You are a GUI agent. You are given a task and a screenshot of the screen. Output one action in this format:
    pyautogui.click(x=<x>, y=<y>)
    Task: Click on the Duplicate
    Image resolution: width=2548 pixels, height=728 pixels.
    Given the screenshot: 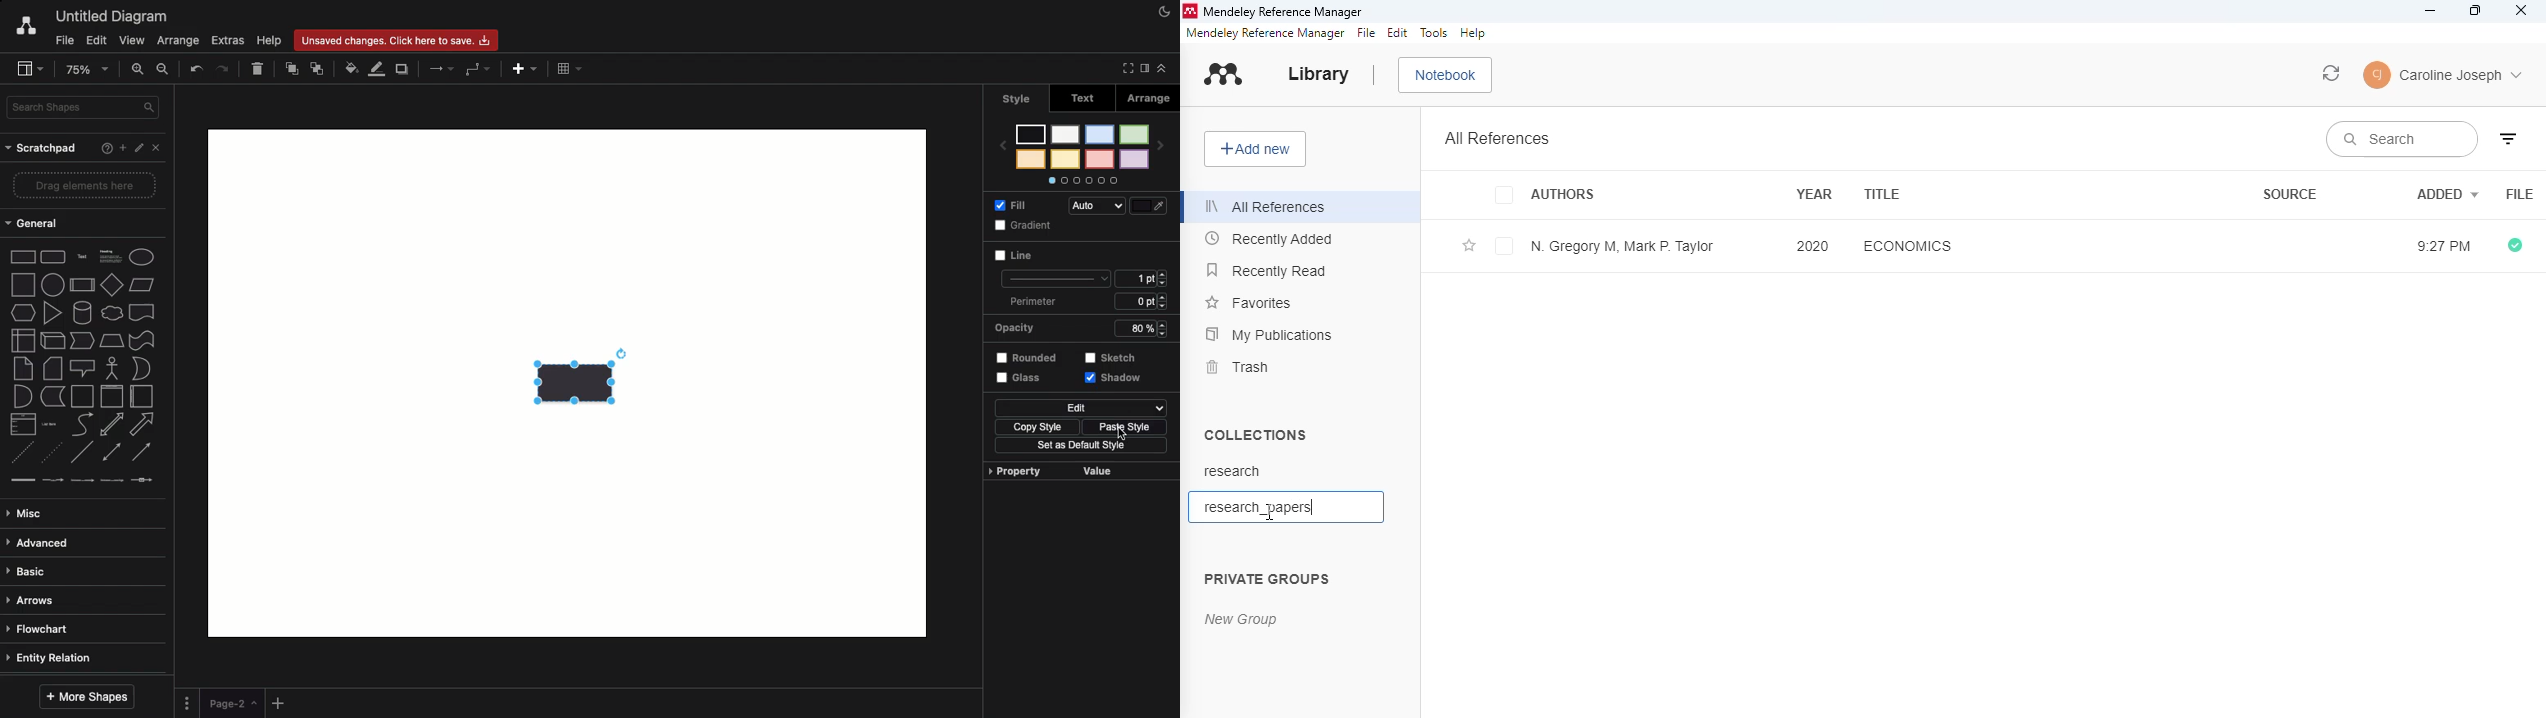 What is the action you would take?
    pyautogui.click(x=402, y=70)
    